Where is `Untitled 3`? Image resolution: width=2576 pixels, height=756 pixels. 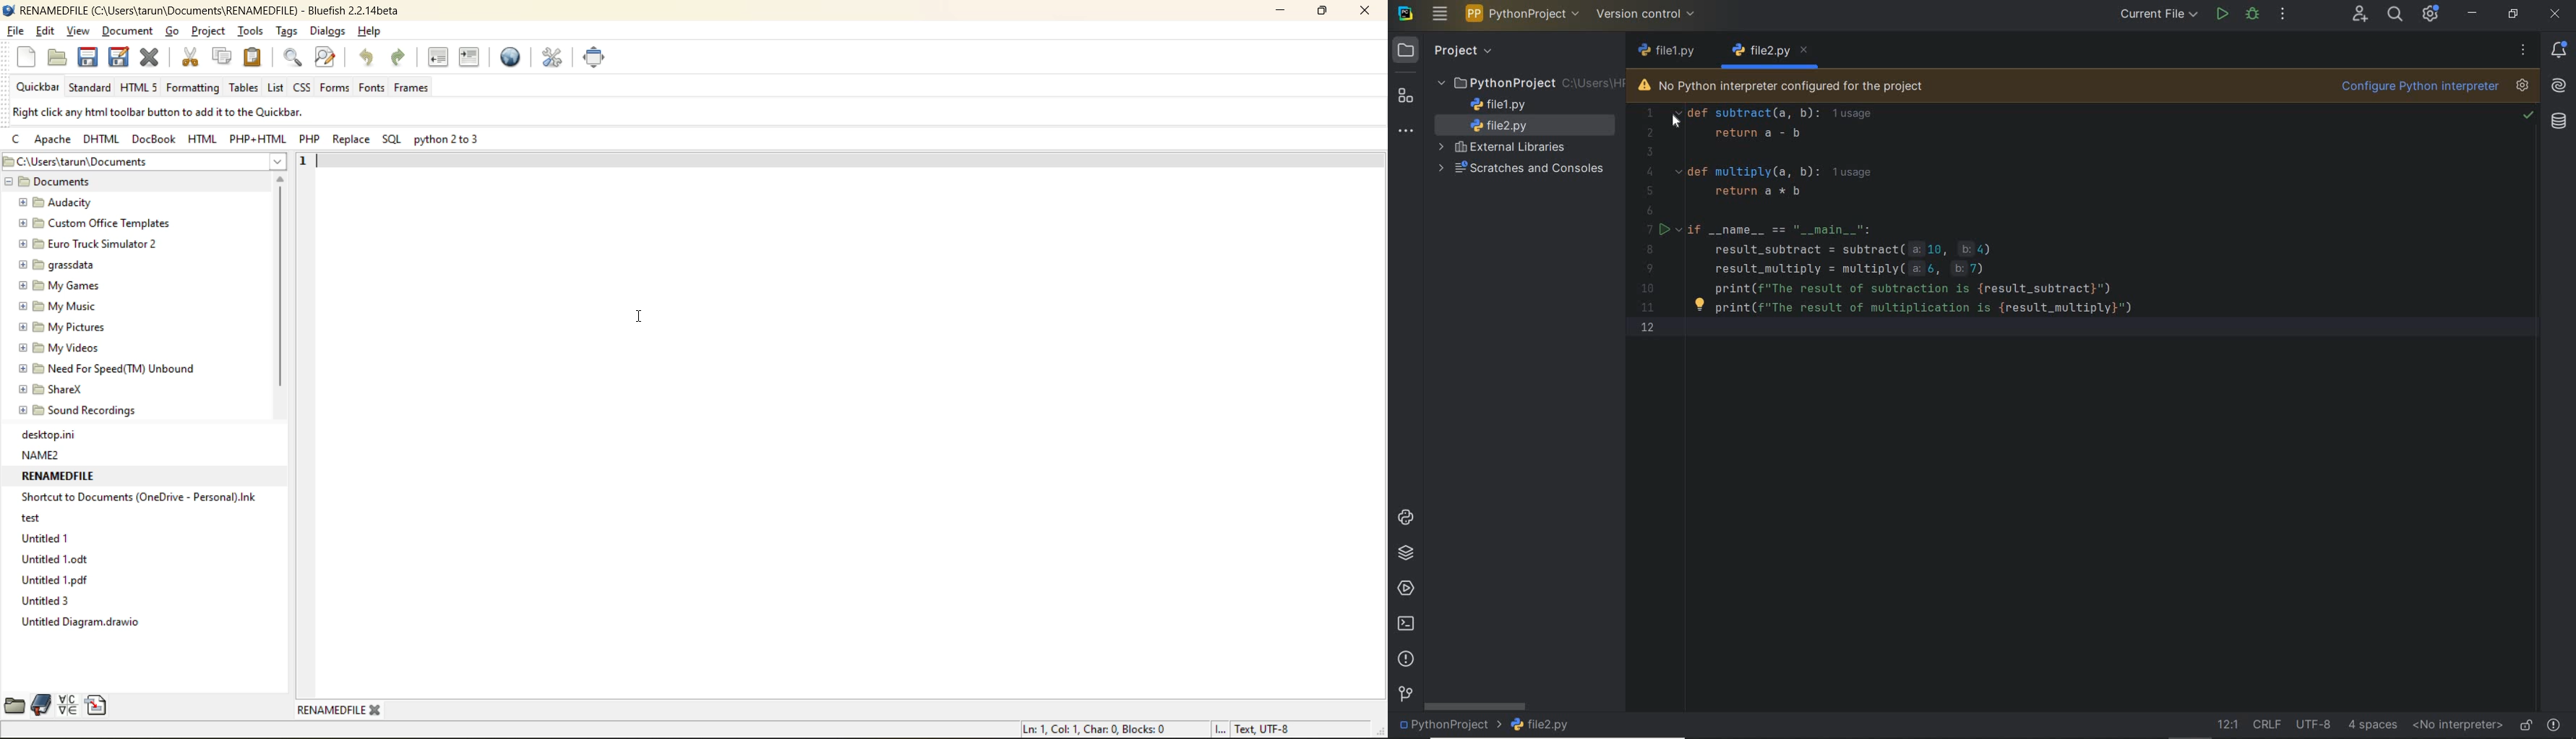
Untitled 3 is located at coordinates (52, 601).